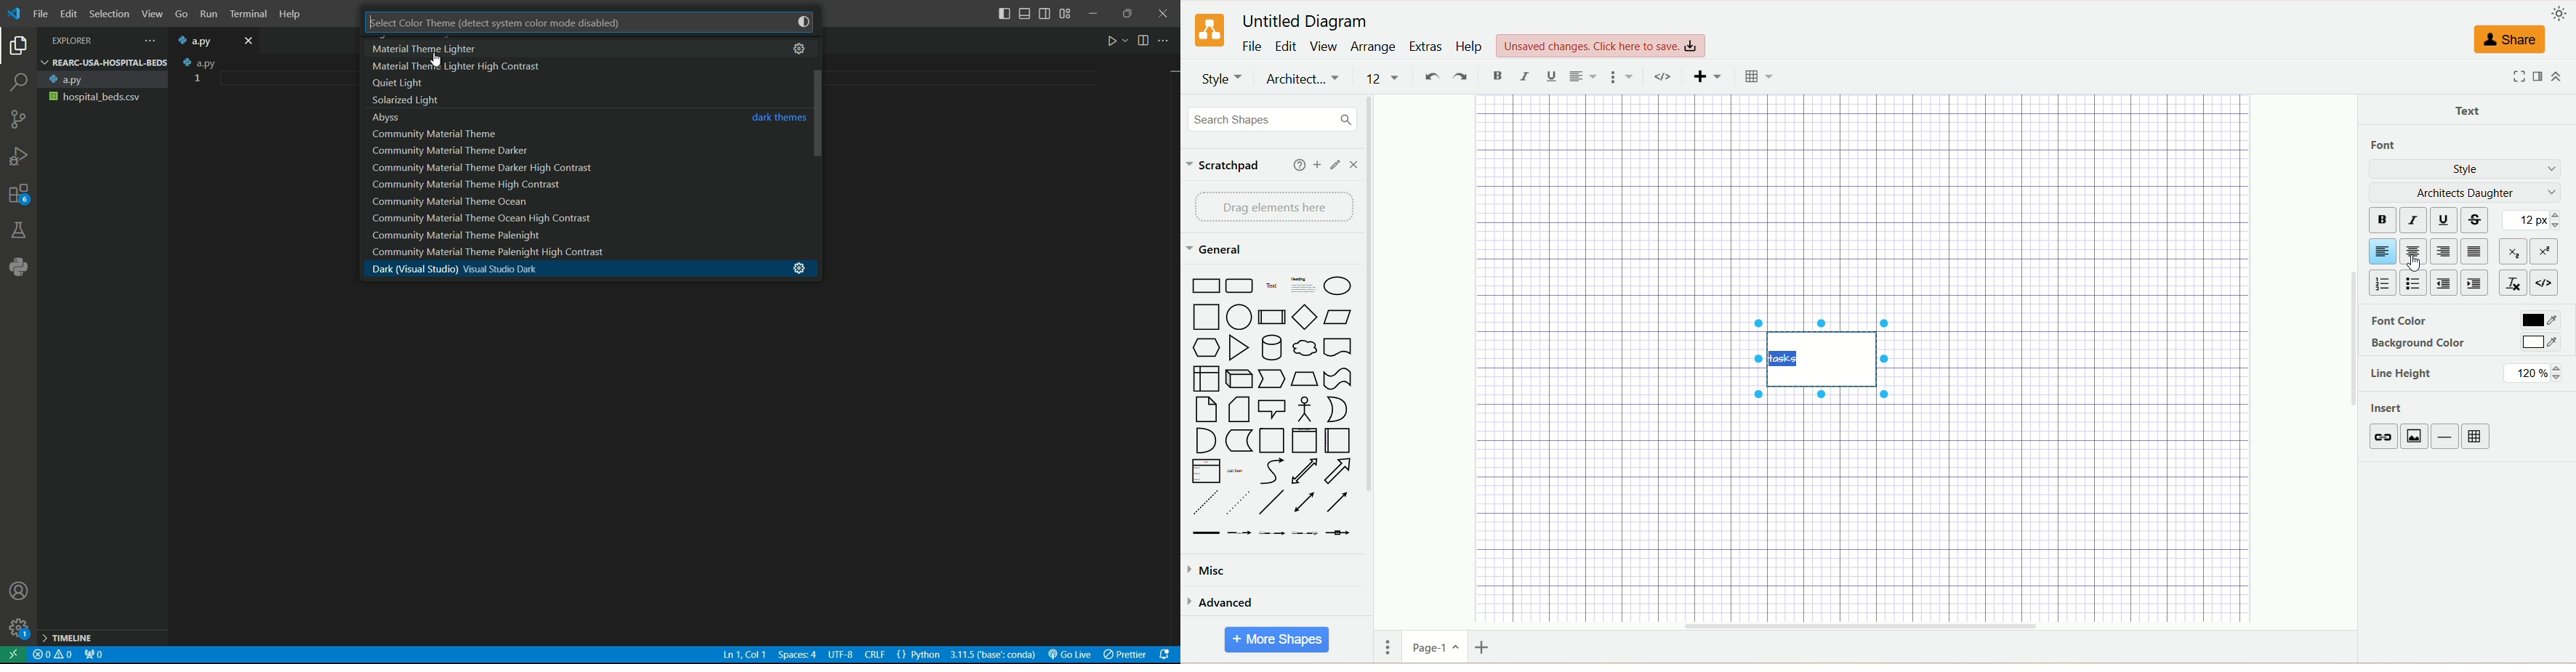 Image resolution: width=2576 pixels, height=672 pixels. Describe the element at coordinates (1046, 15) in the screenshot. I see `toggle secondary sidebar` at that location.